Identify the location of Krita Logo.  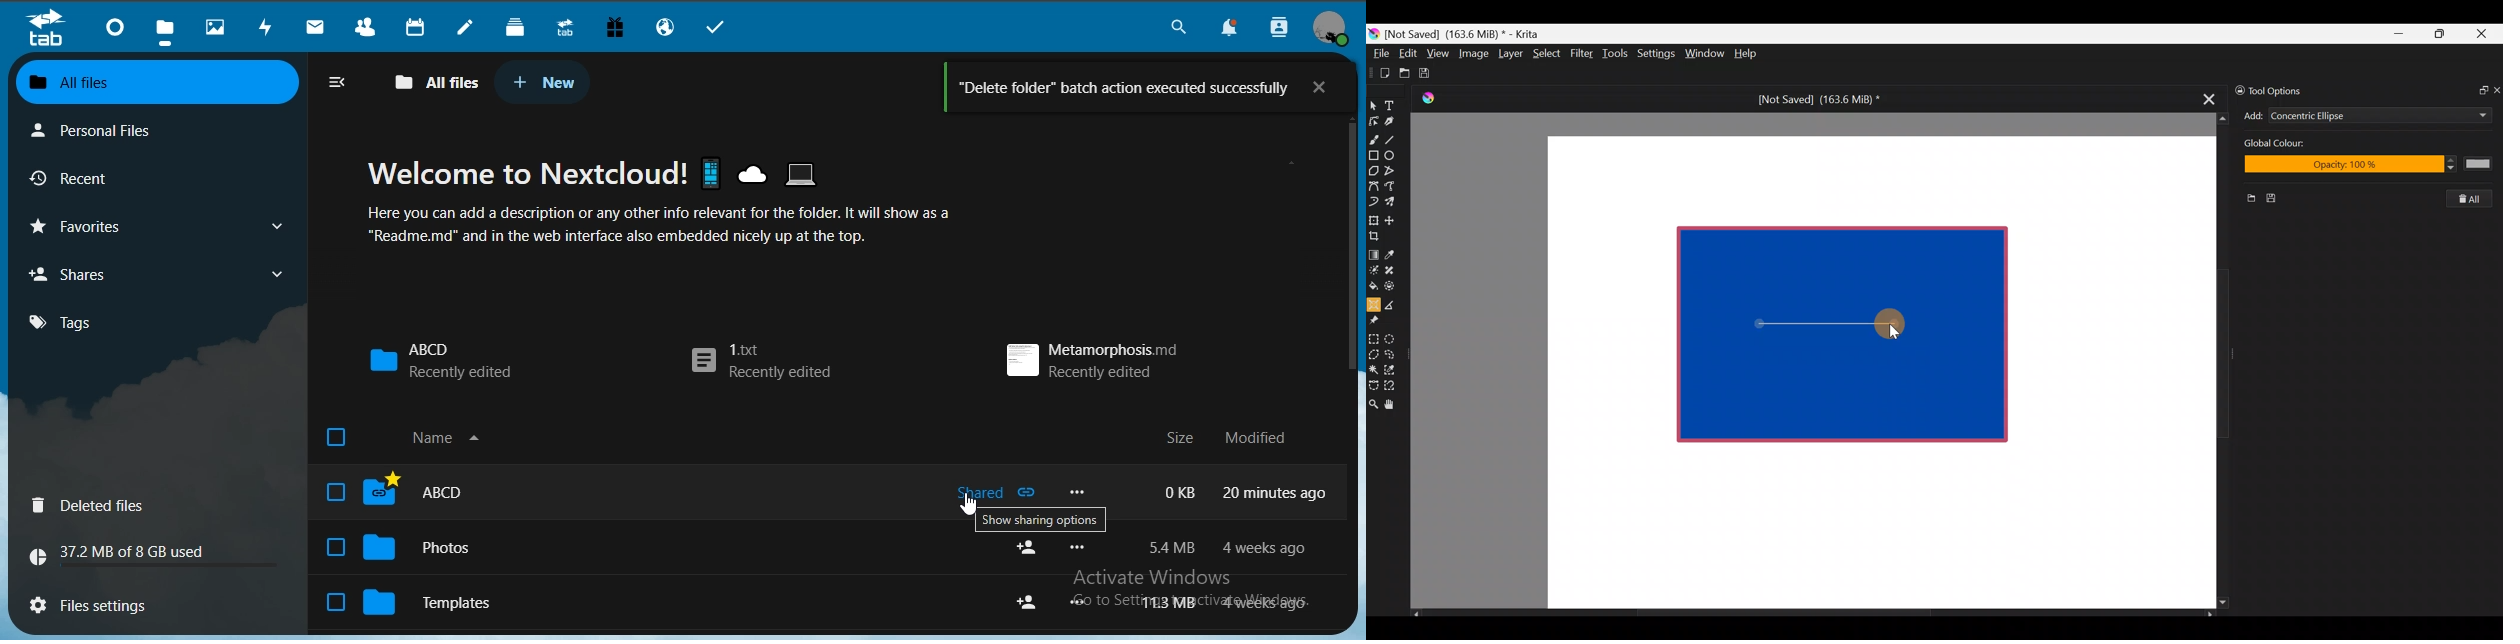
(1426, 98).